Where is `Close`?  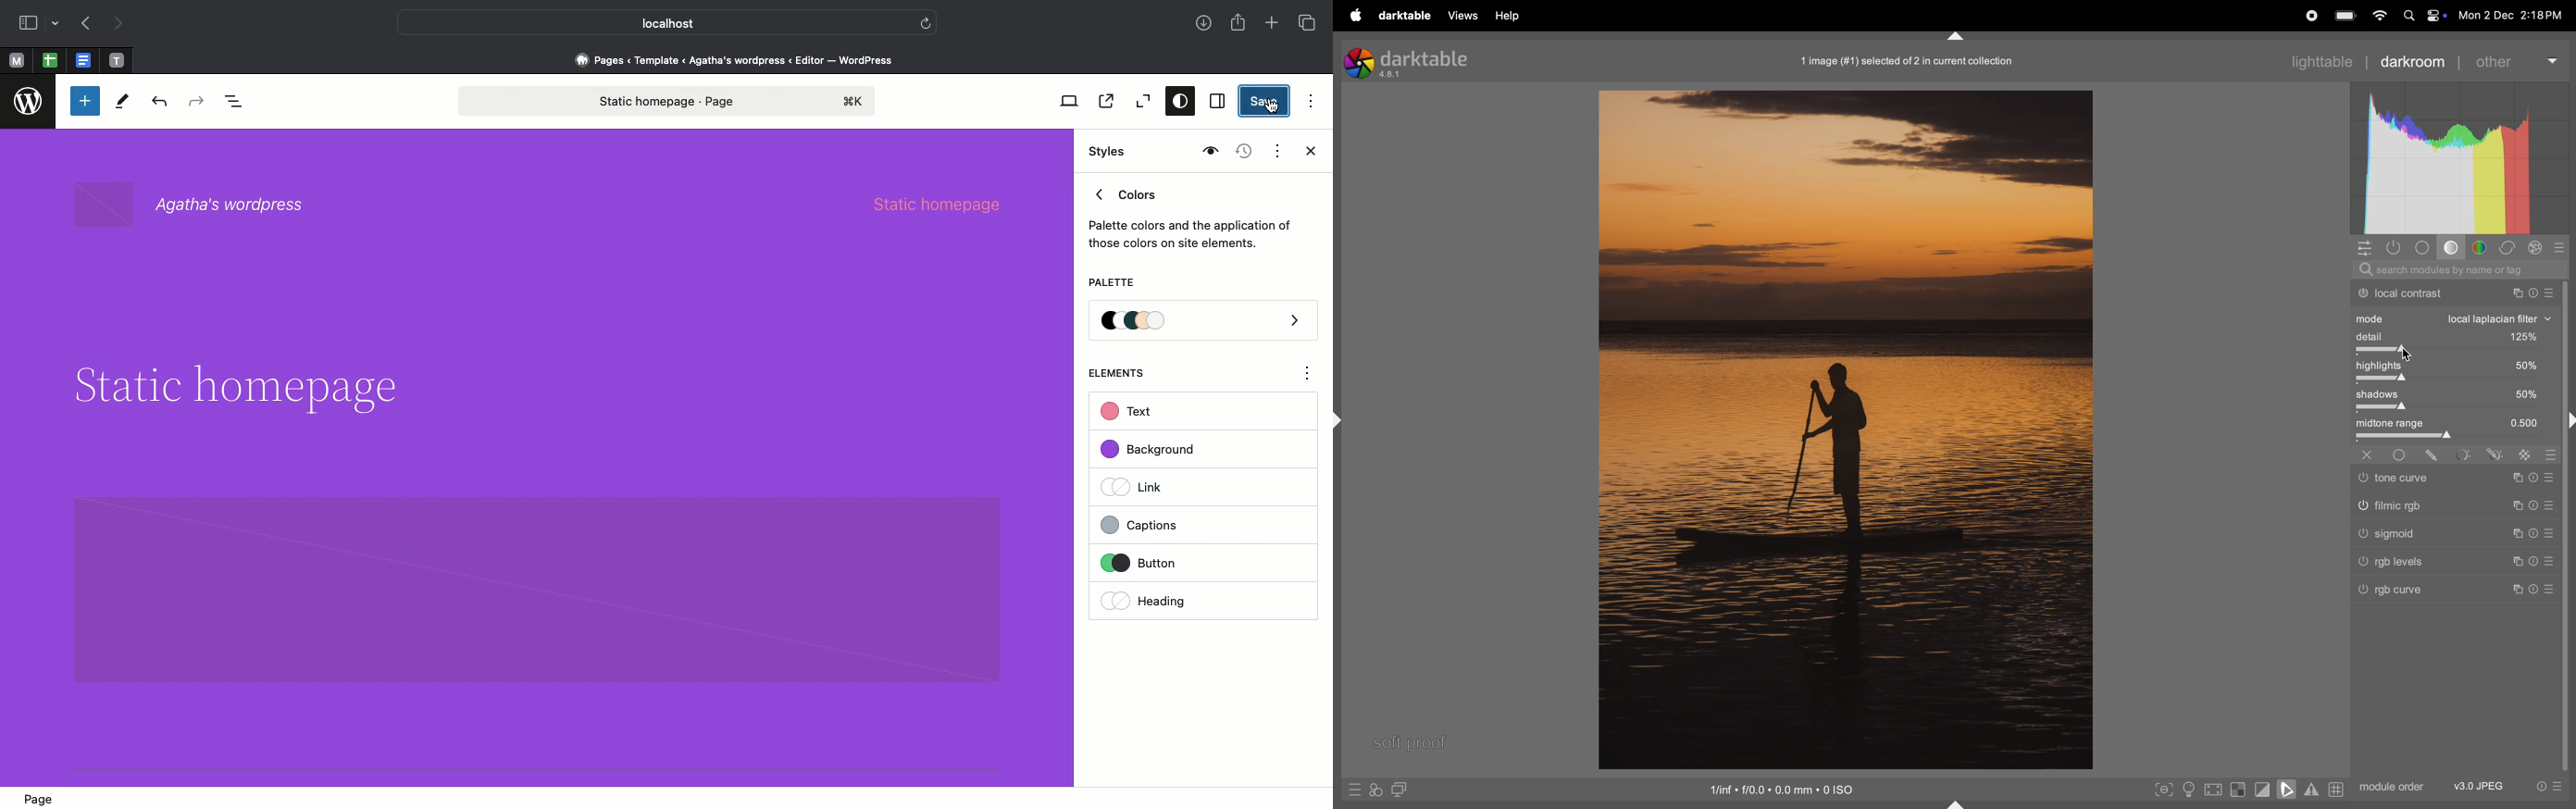 Close is located at coordinates (1307, 153).